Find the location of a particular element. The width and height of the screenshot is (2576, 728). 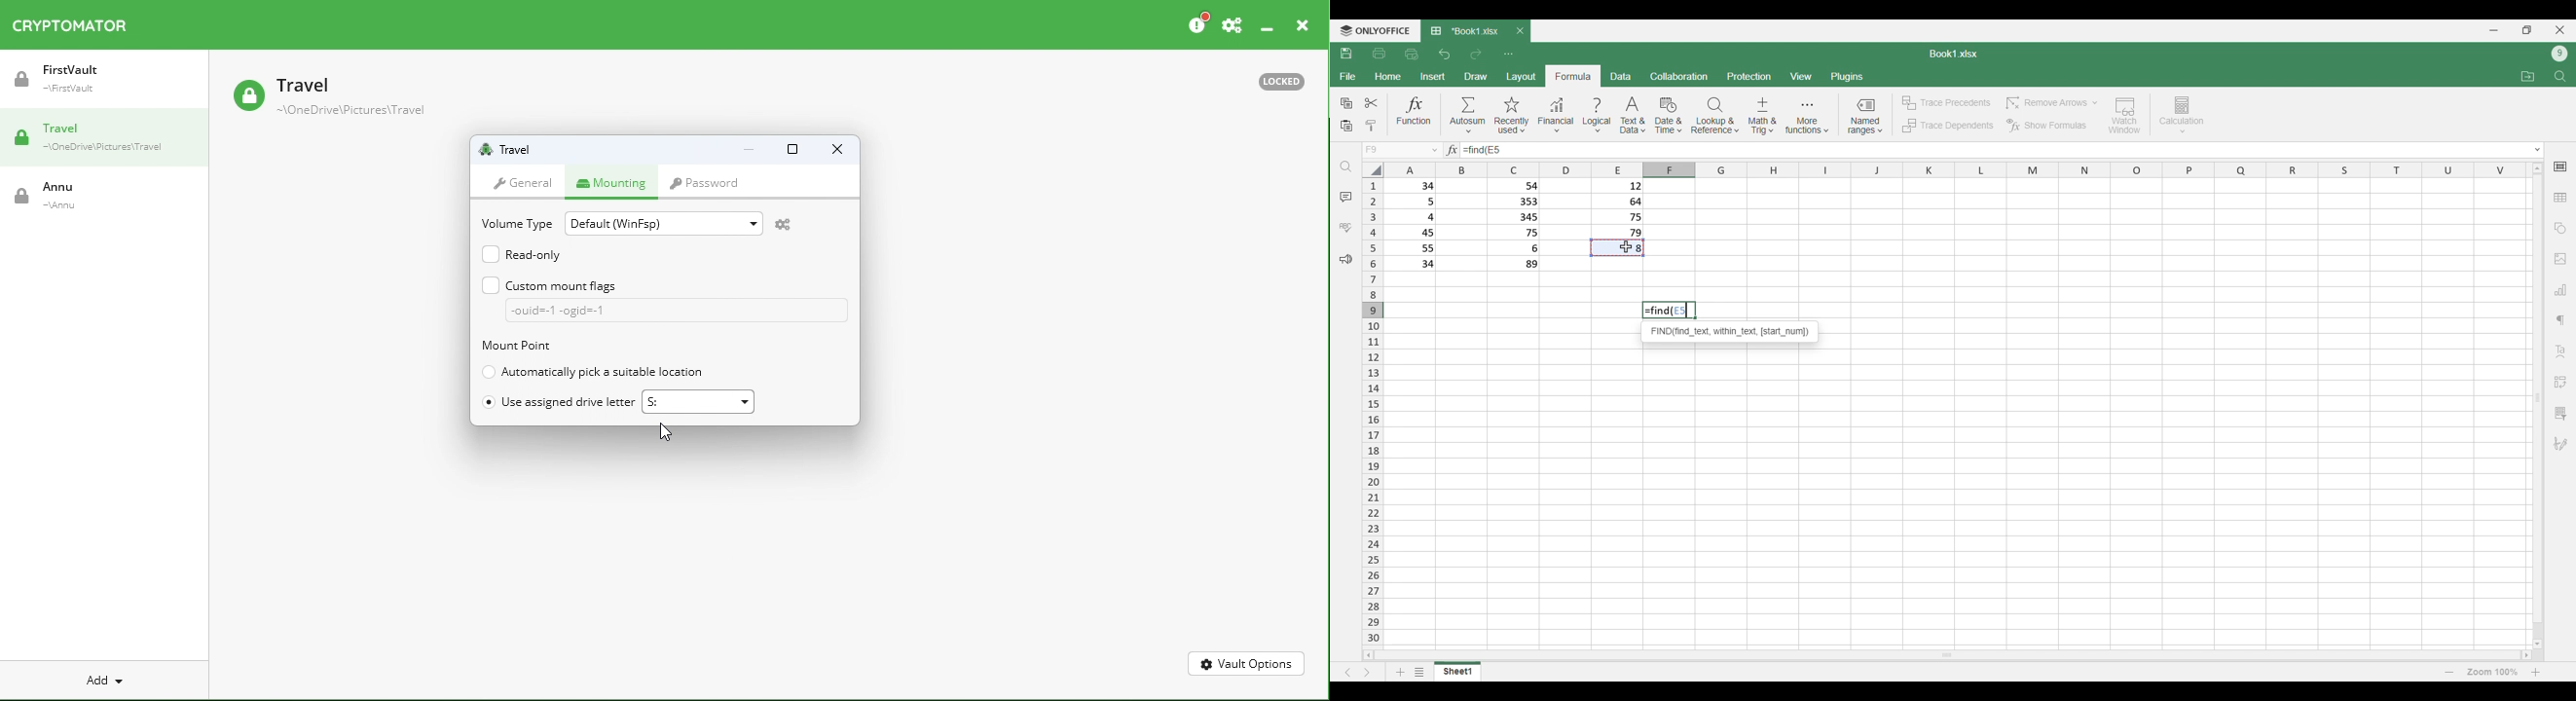

Close tab is located at coordinates (1521, 31).